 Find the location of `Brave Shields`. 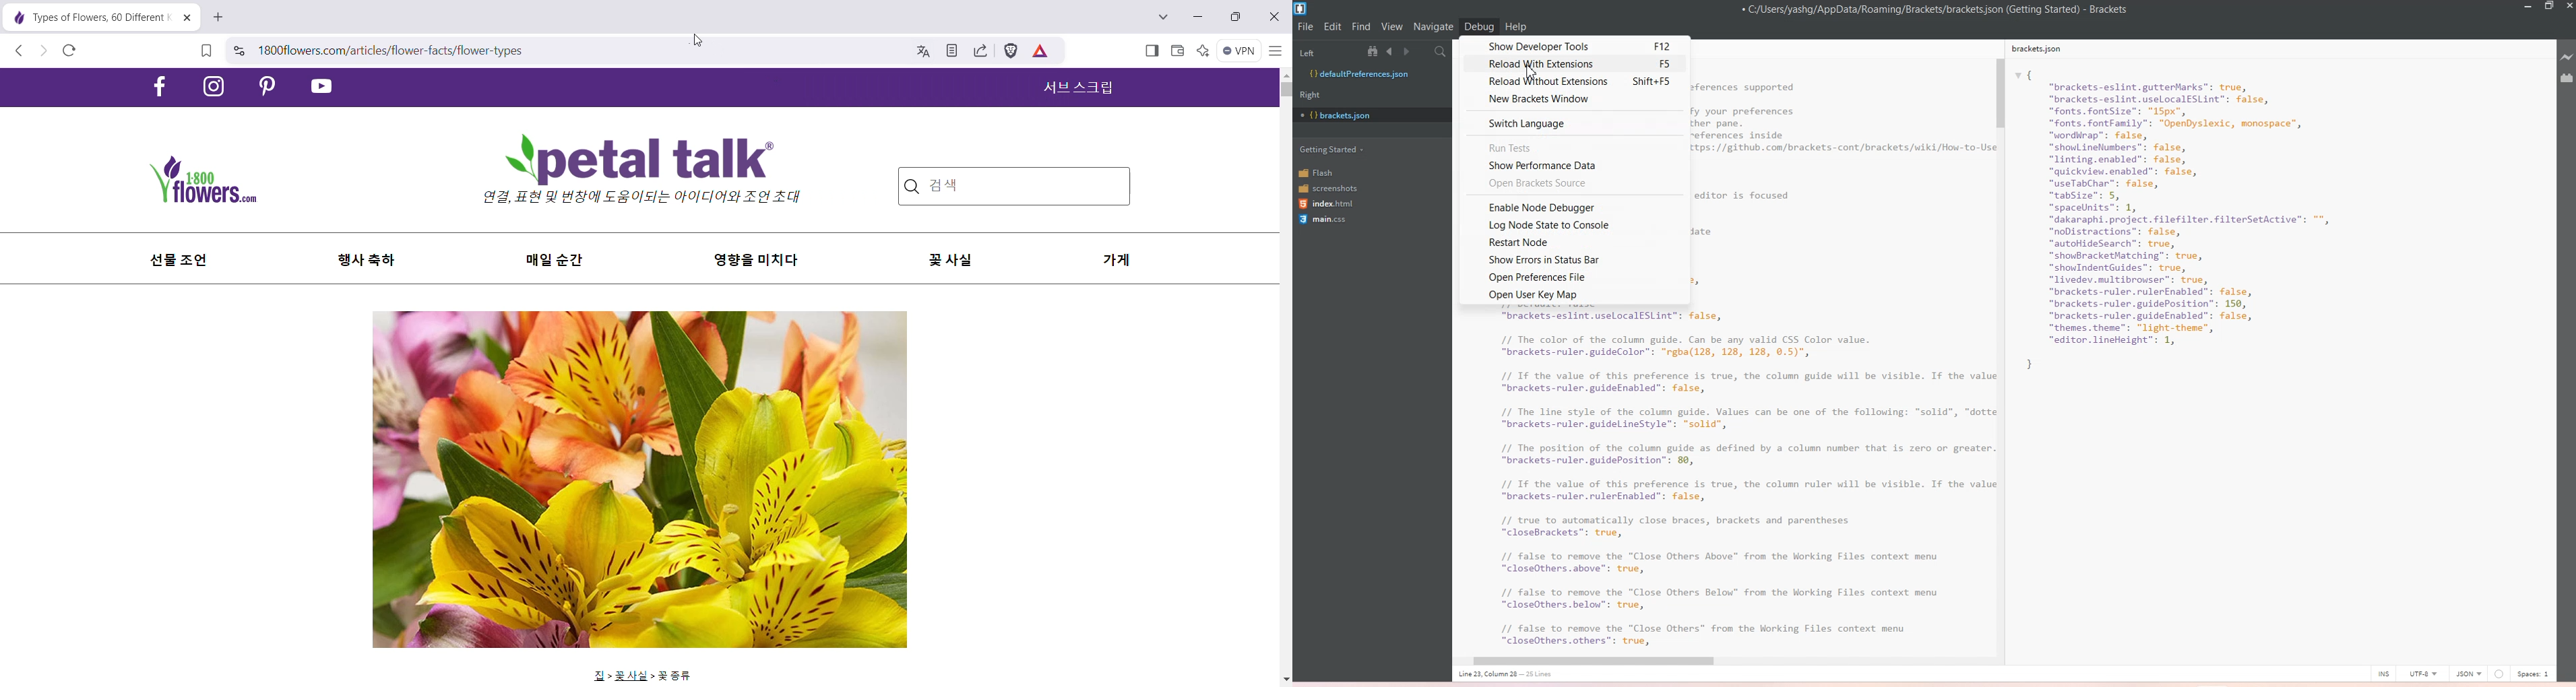

Brave Shields is located at coordinates (1009, 51).